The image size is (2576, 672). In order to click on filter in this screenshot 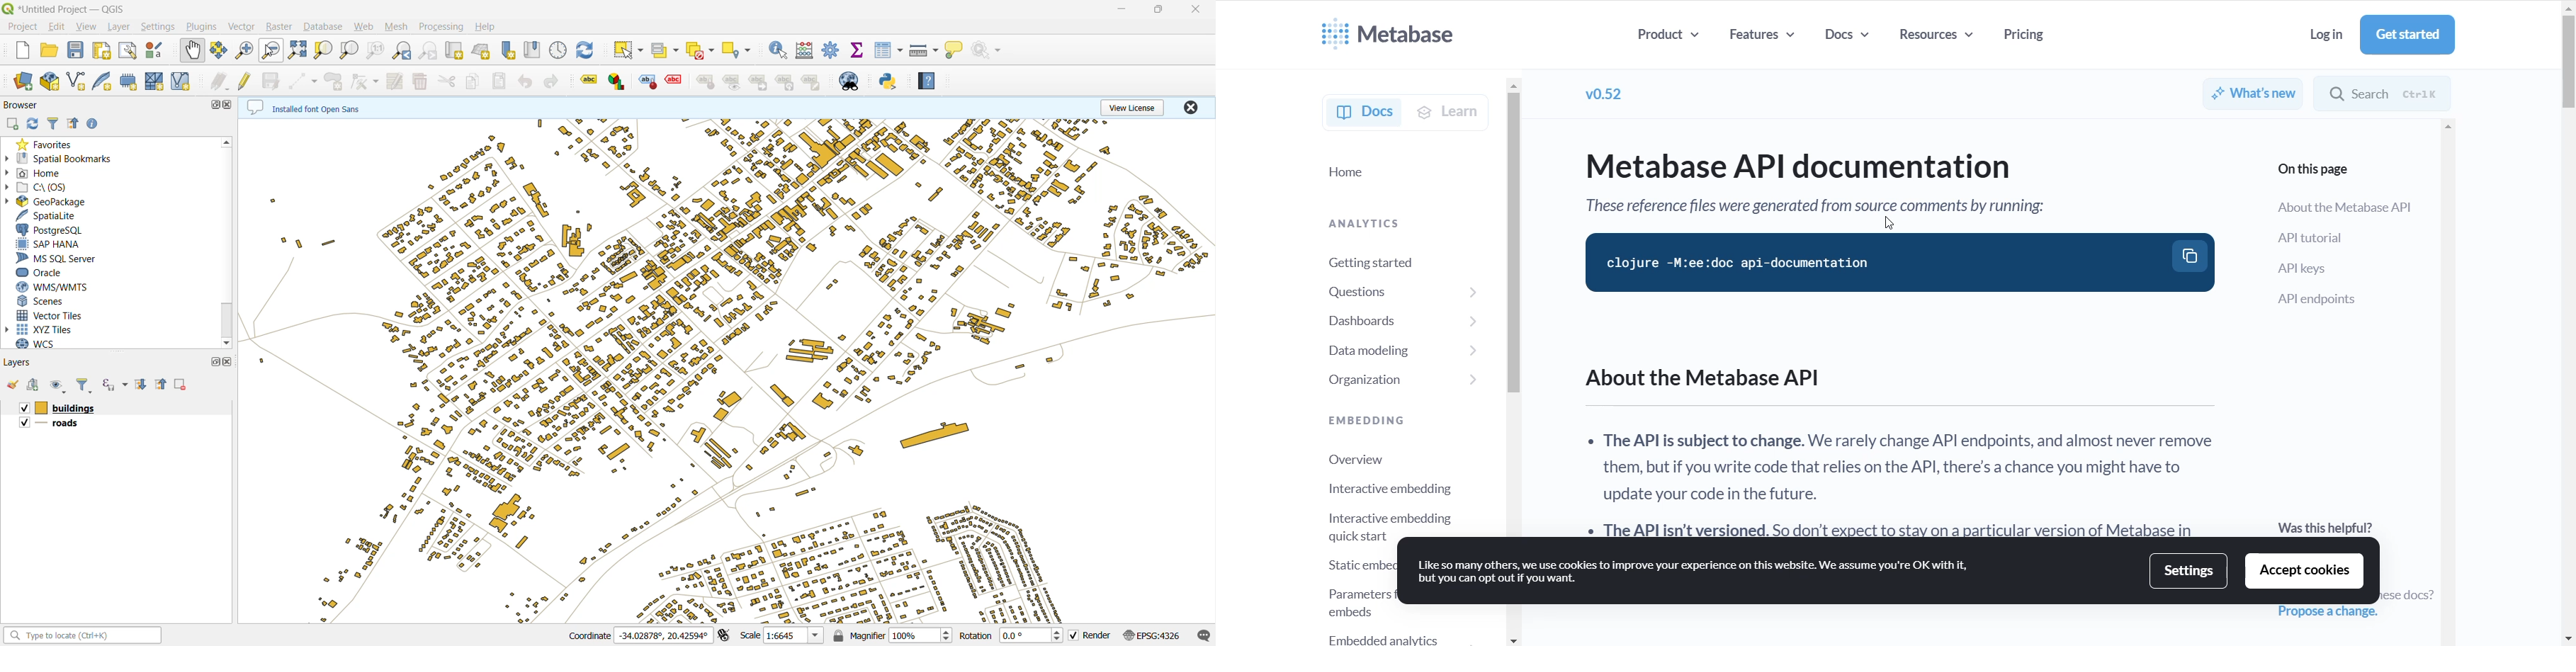, I will do `click(54, 123)`.